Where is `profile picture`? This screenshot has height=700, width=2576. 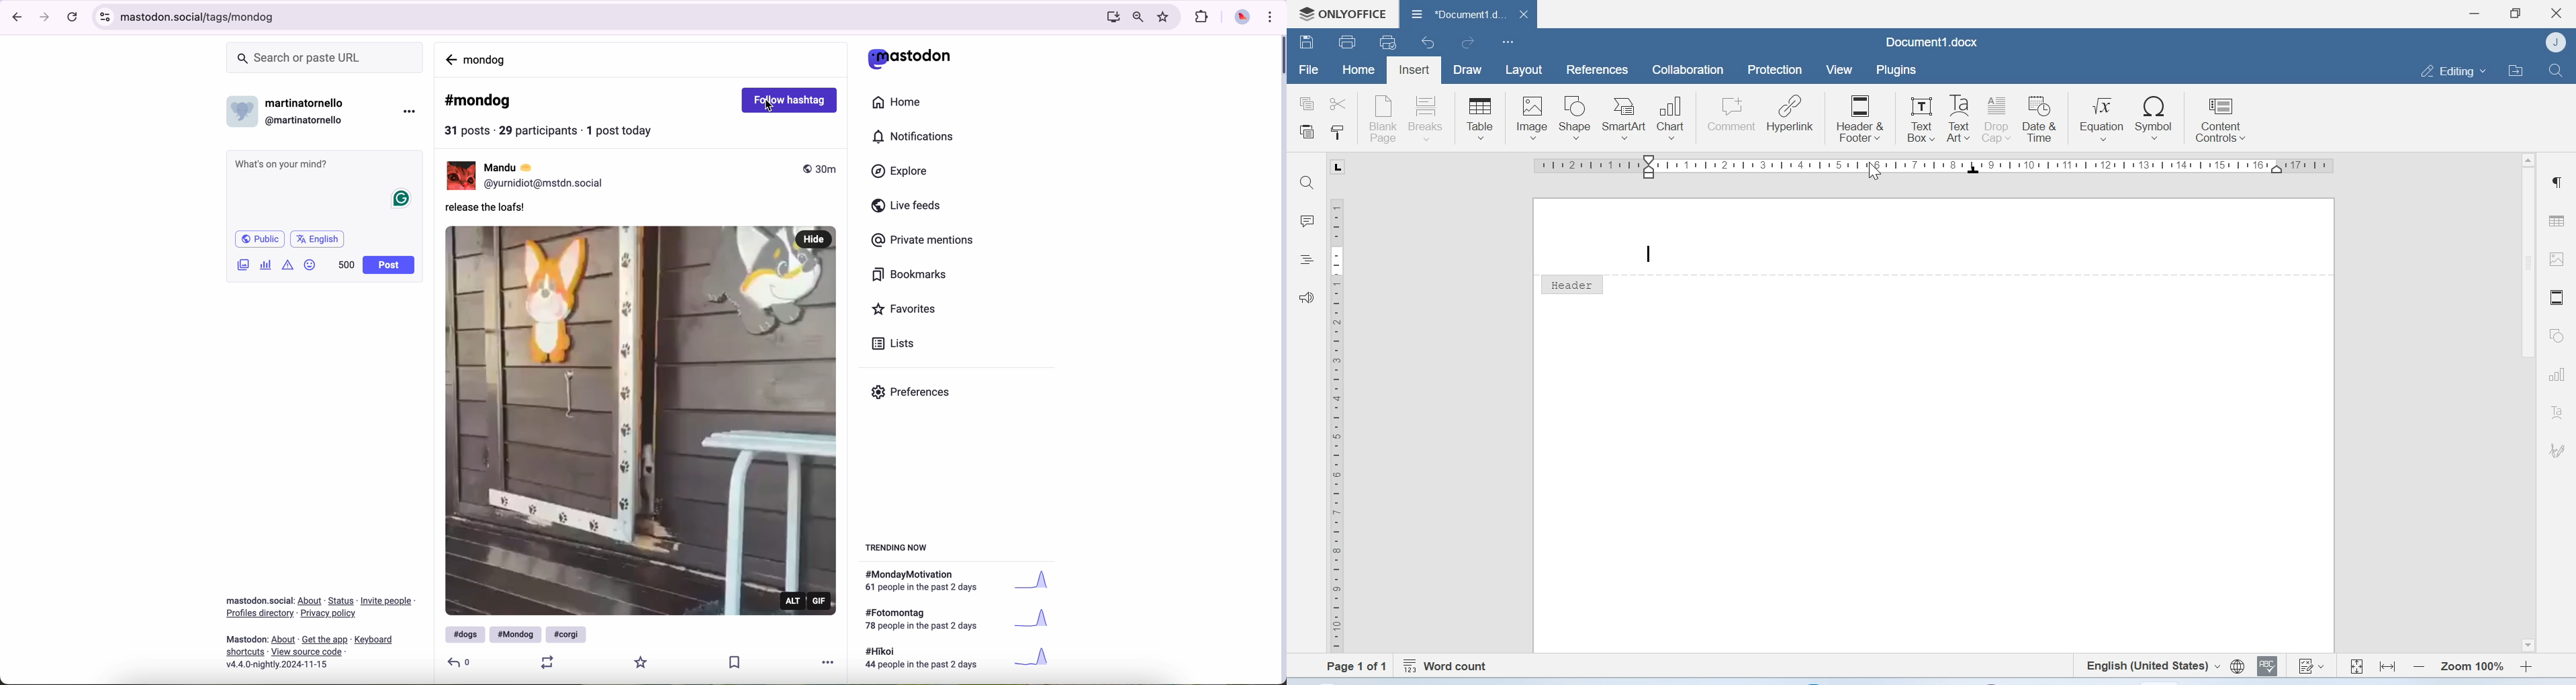 profile picture is located at coordinates (1243, 19).